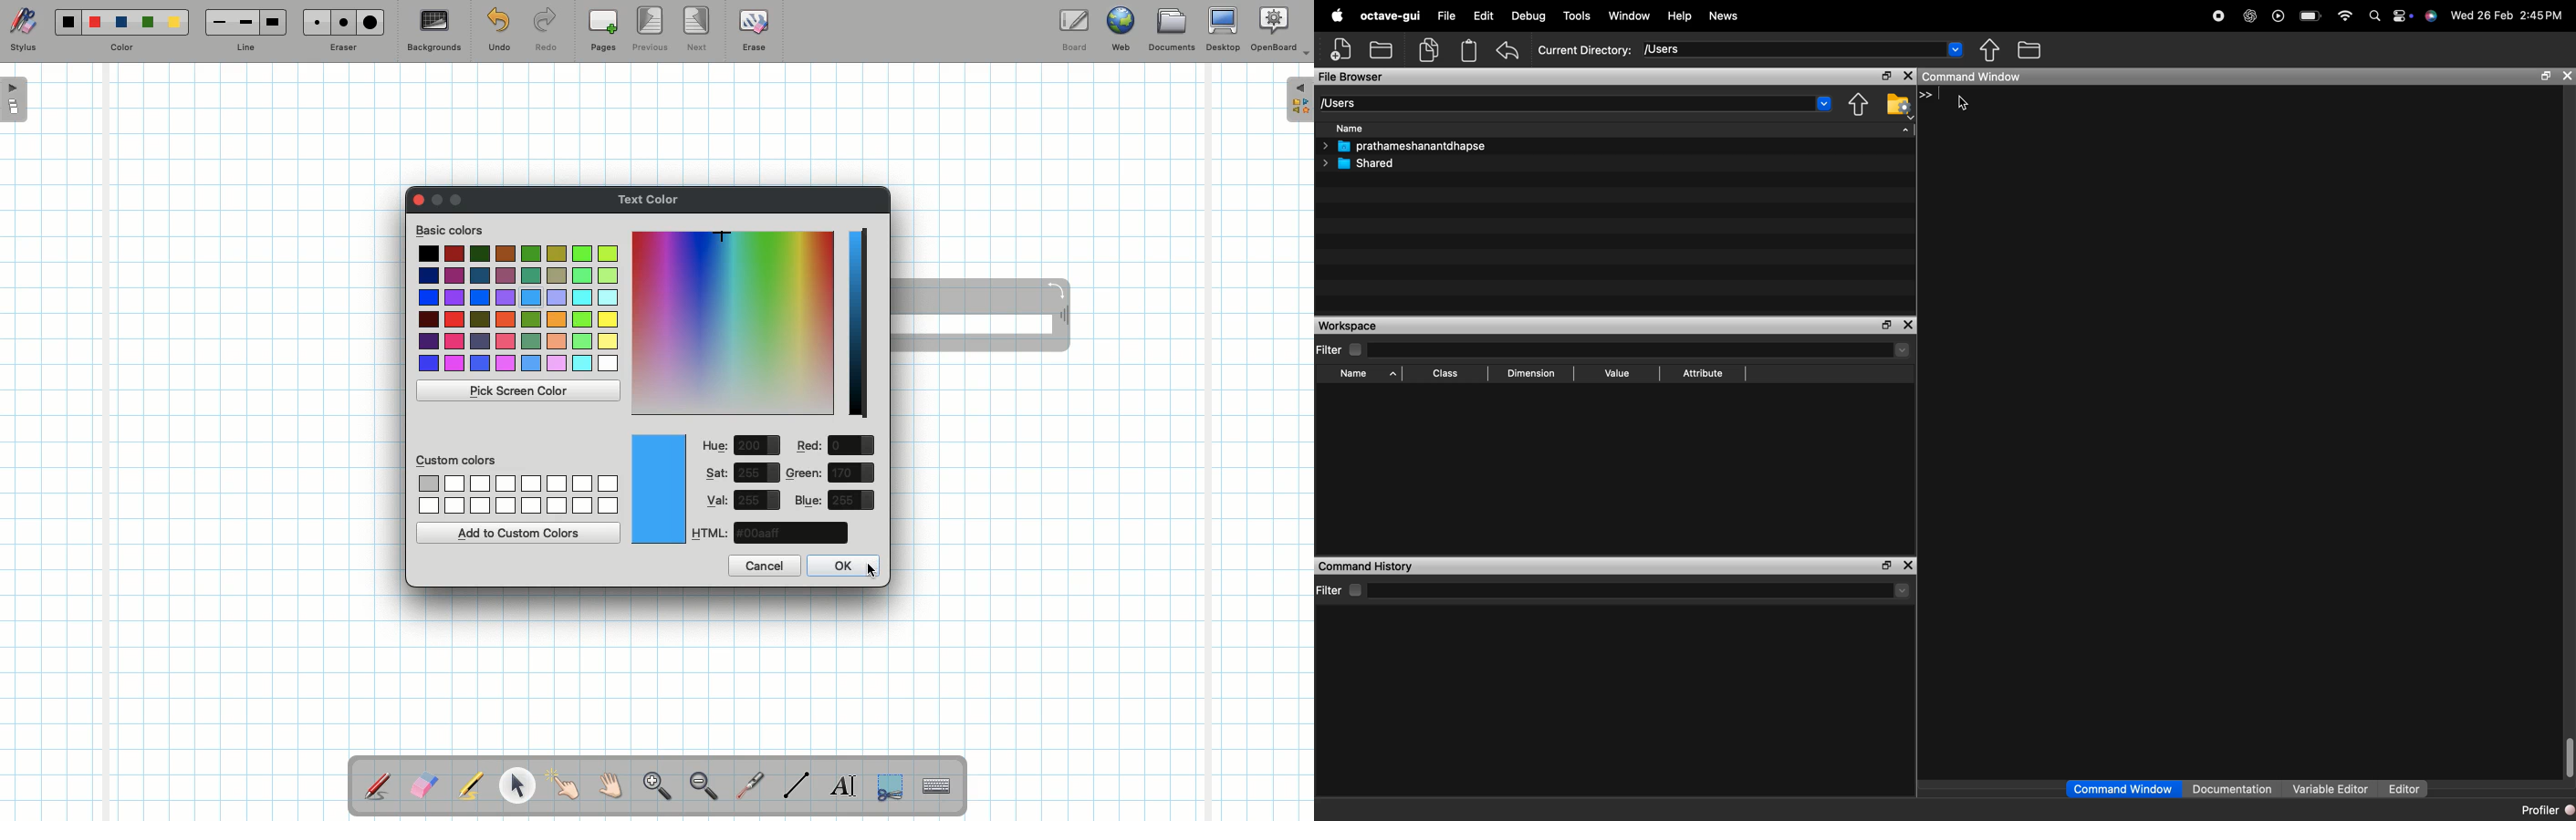 This screenshot has width=2576, height=840. Describe the element at coordinates (1616, 49) in the screenshot. I see `Current Directory: [Users` at that location.